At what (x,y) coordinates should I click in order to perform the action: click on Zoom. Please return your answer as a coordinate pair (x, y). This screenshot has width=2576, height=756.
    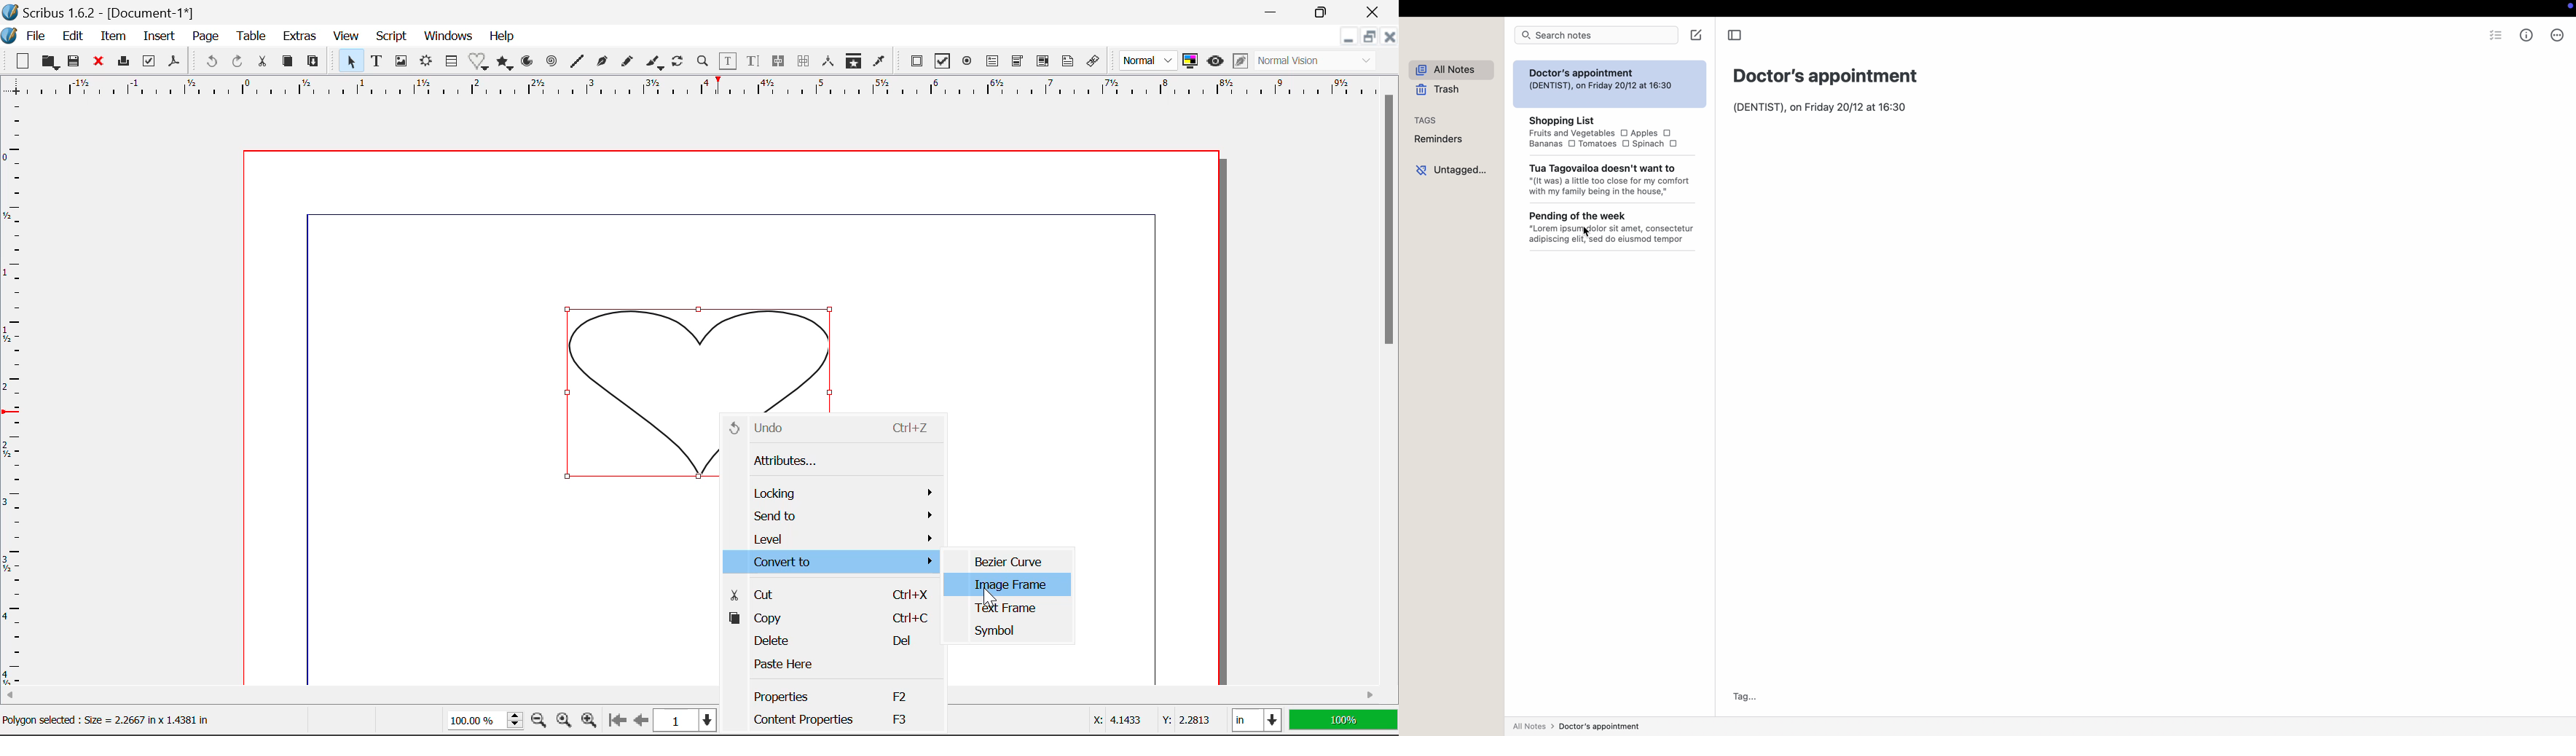
    Looking at the image, I should click on (704, 63).